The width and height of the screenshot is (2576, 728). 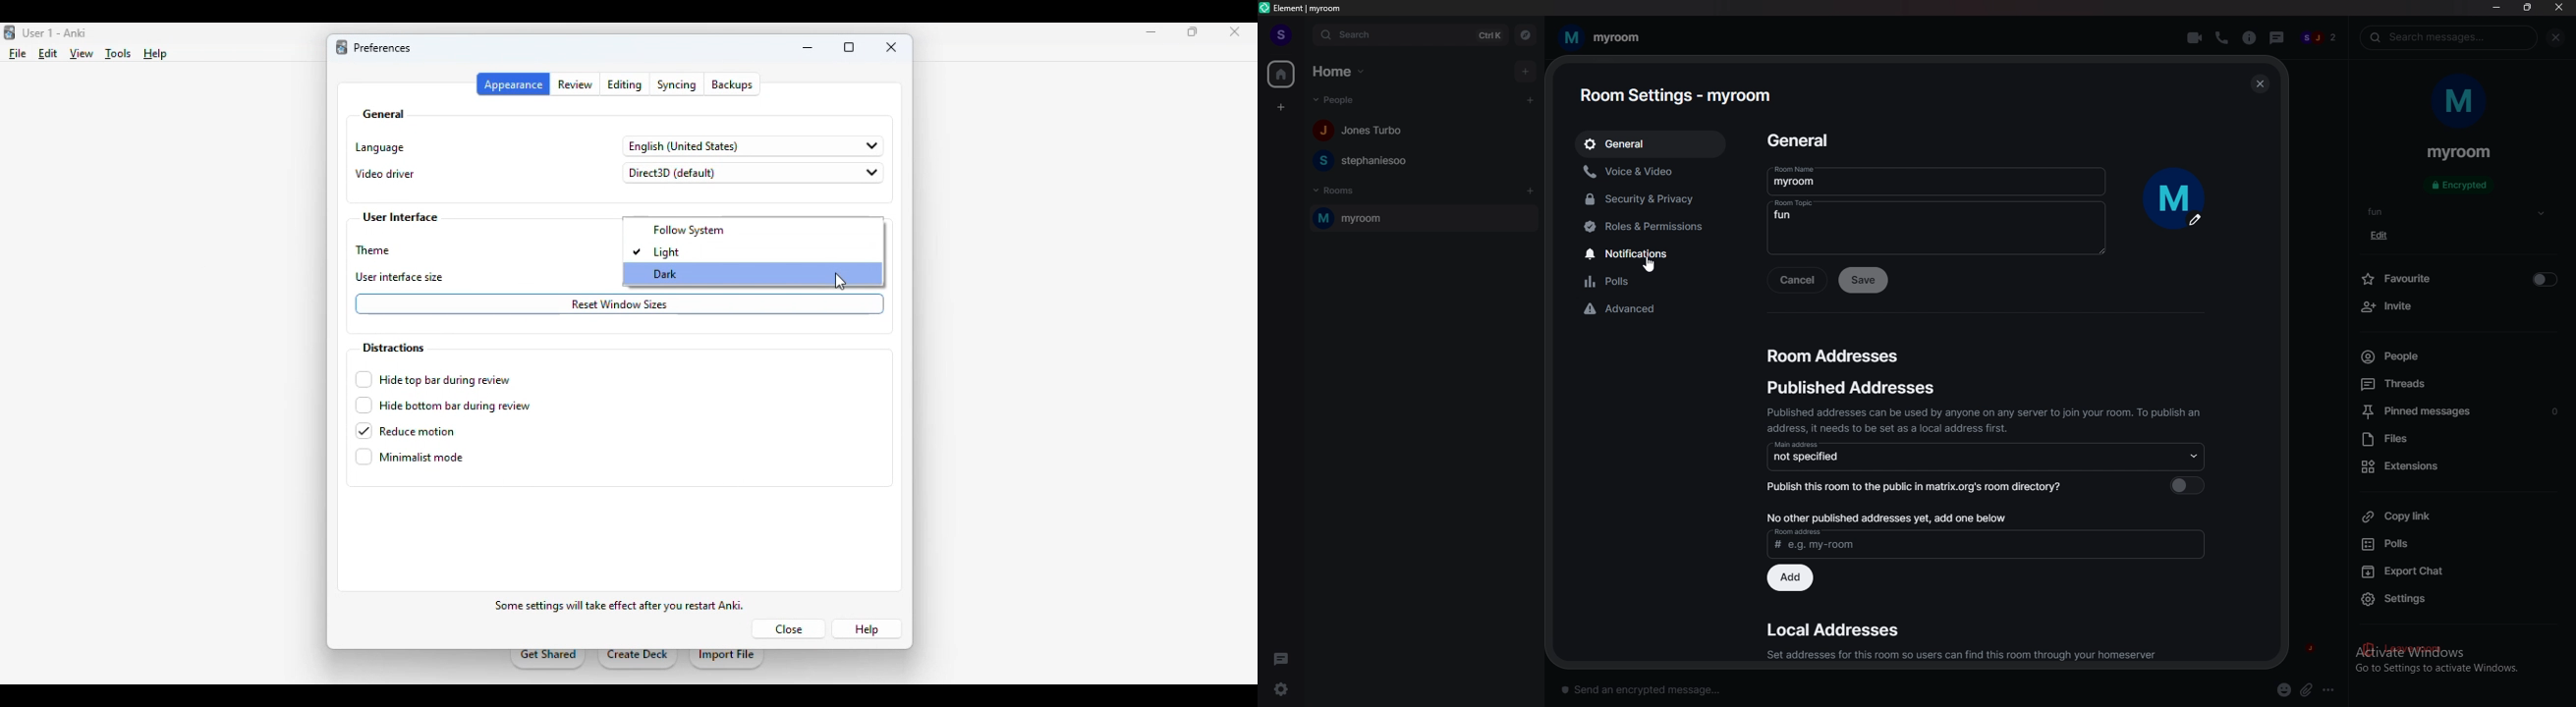 I want to click on room addresses, so click(x=1834, y=356).